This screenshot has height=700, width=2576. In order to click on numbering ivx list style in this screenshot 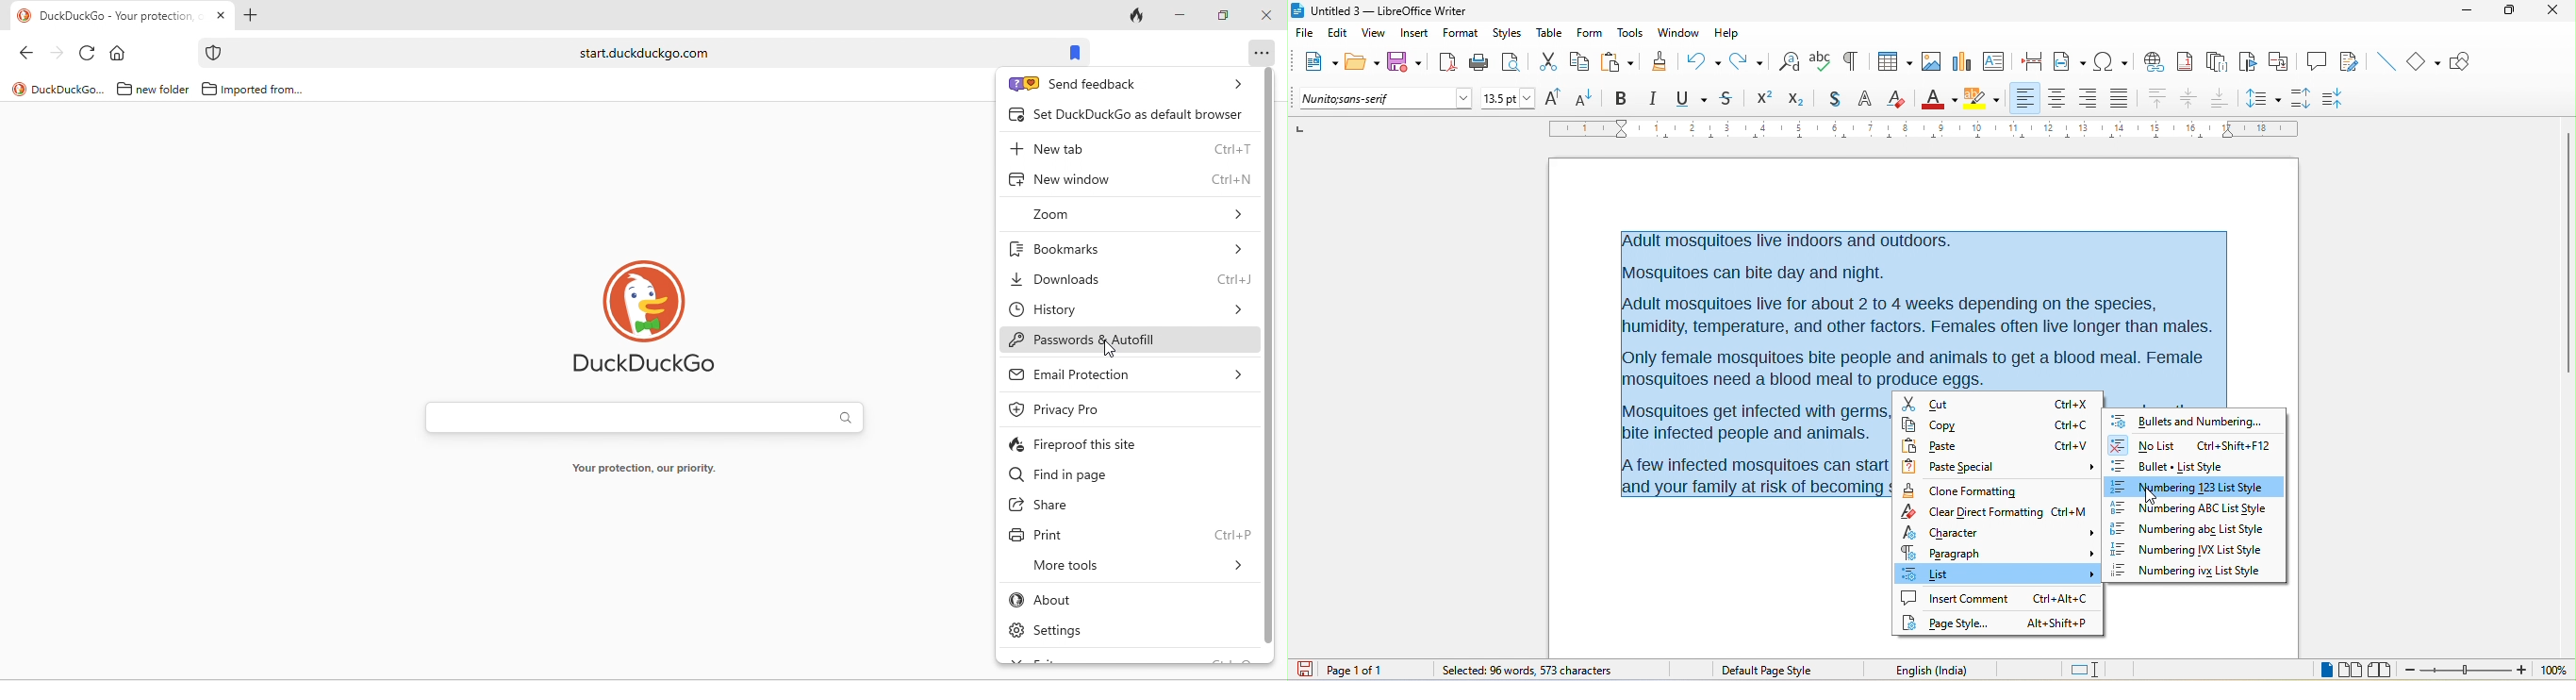, I will do `click(2191, 553)`.